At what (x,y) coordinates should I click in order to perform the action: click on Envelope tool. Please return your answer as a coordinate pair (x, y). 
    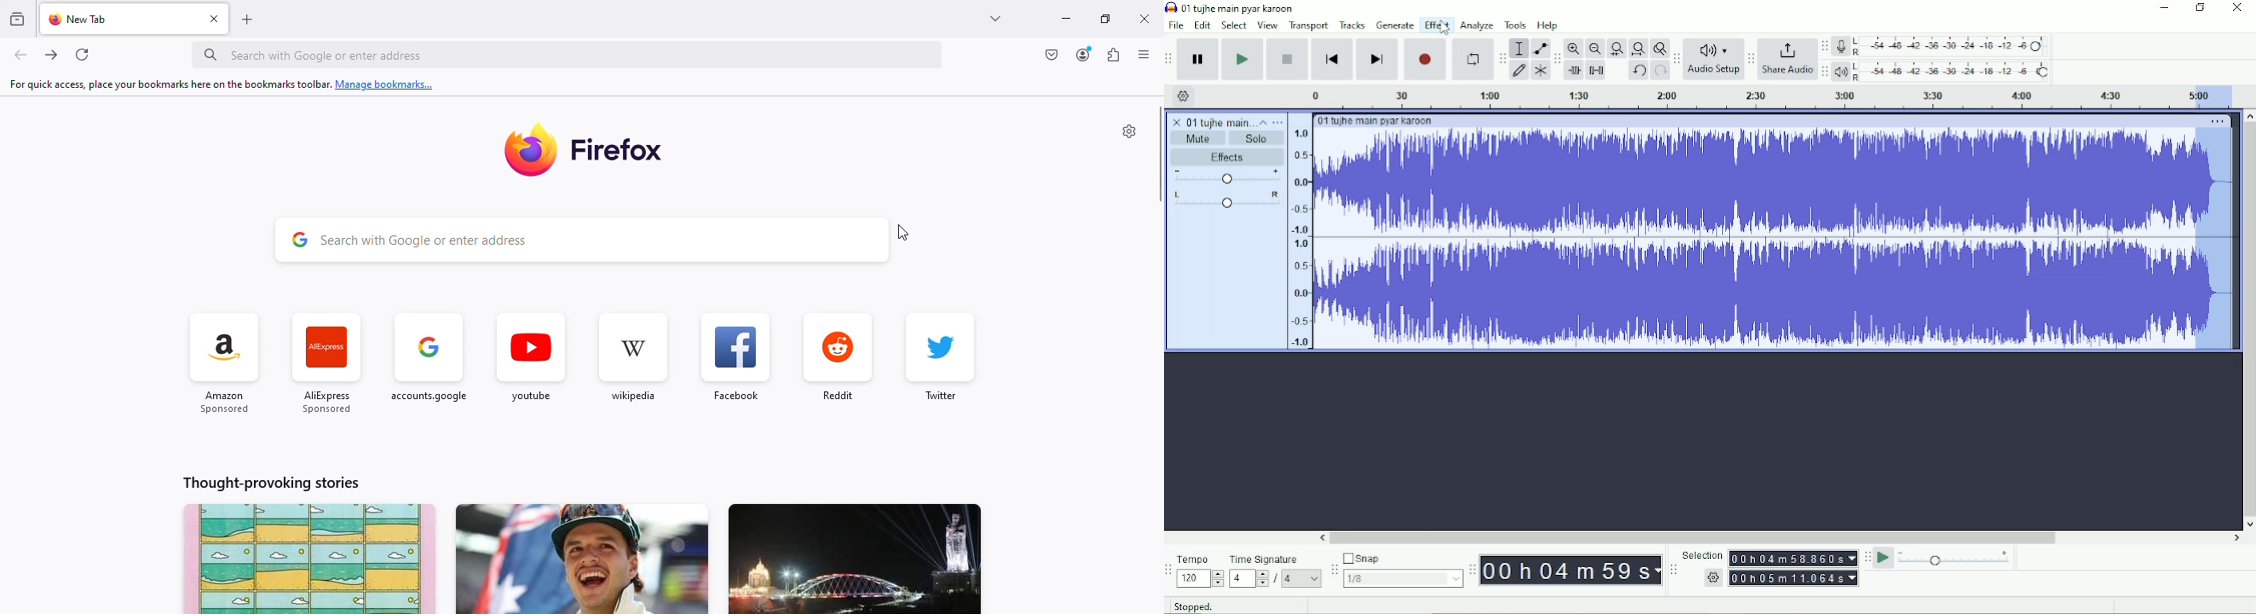
    Looking at the image, I should click on (1540, 49).